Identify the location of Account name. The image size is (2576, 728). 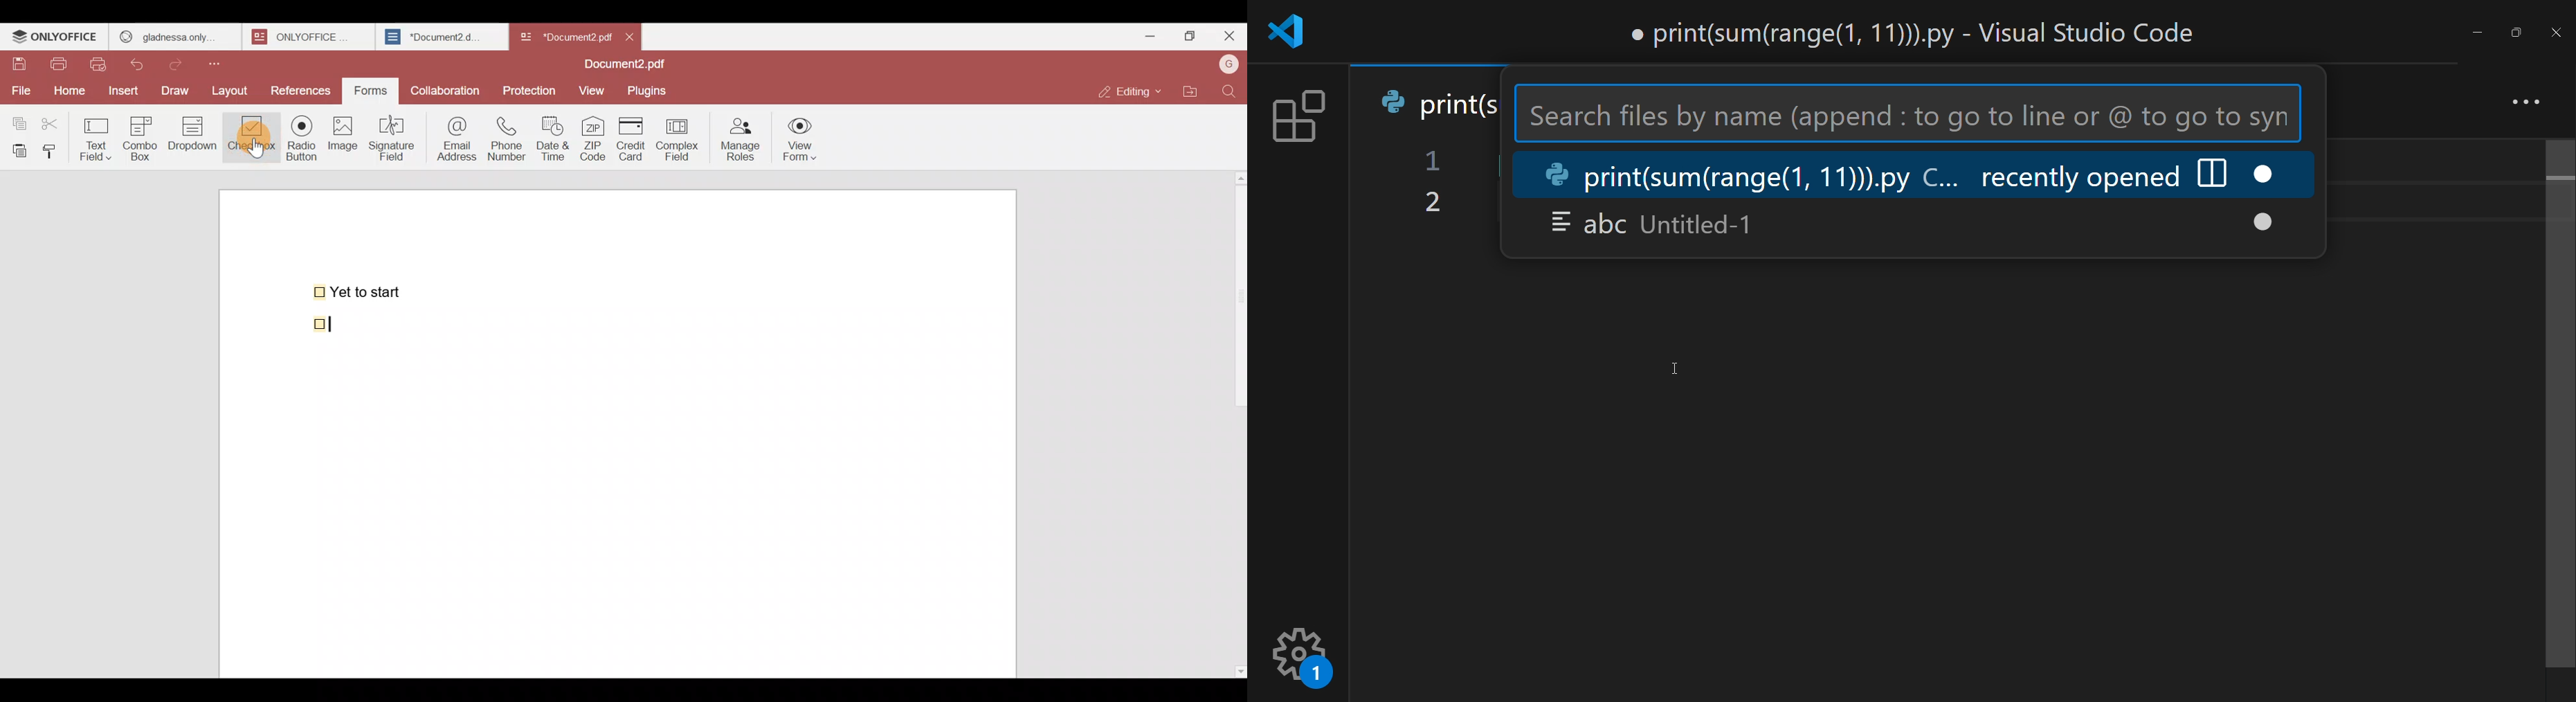
(1229, 63).